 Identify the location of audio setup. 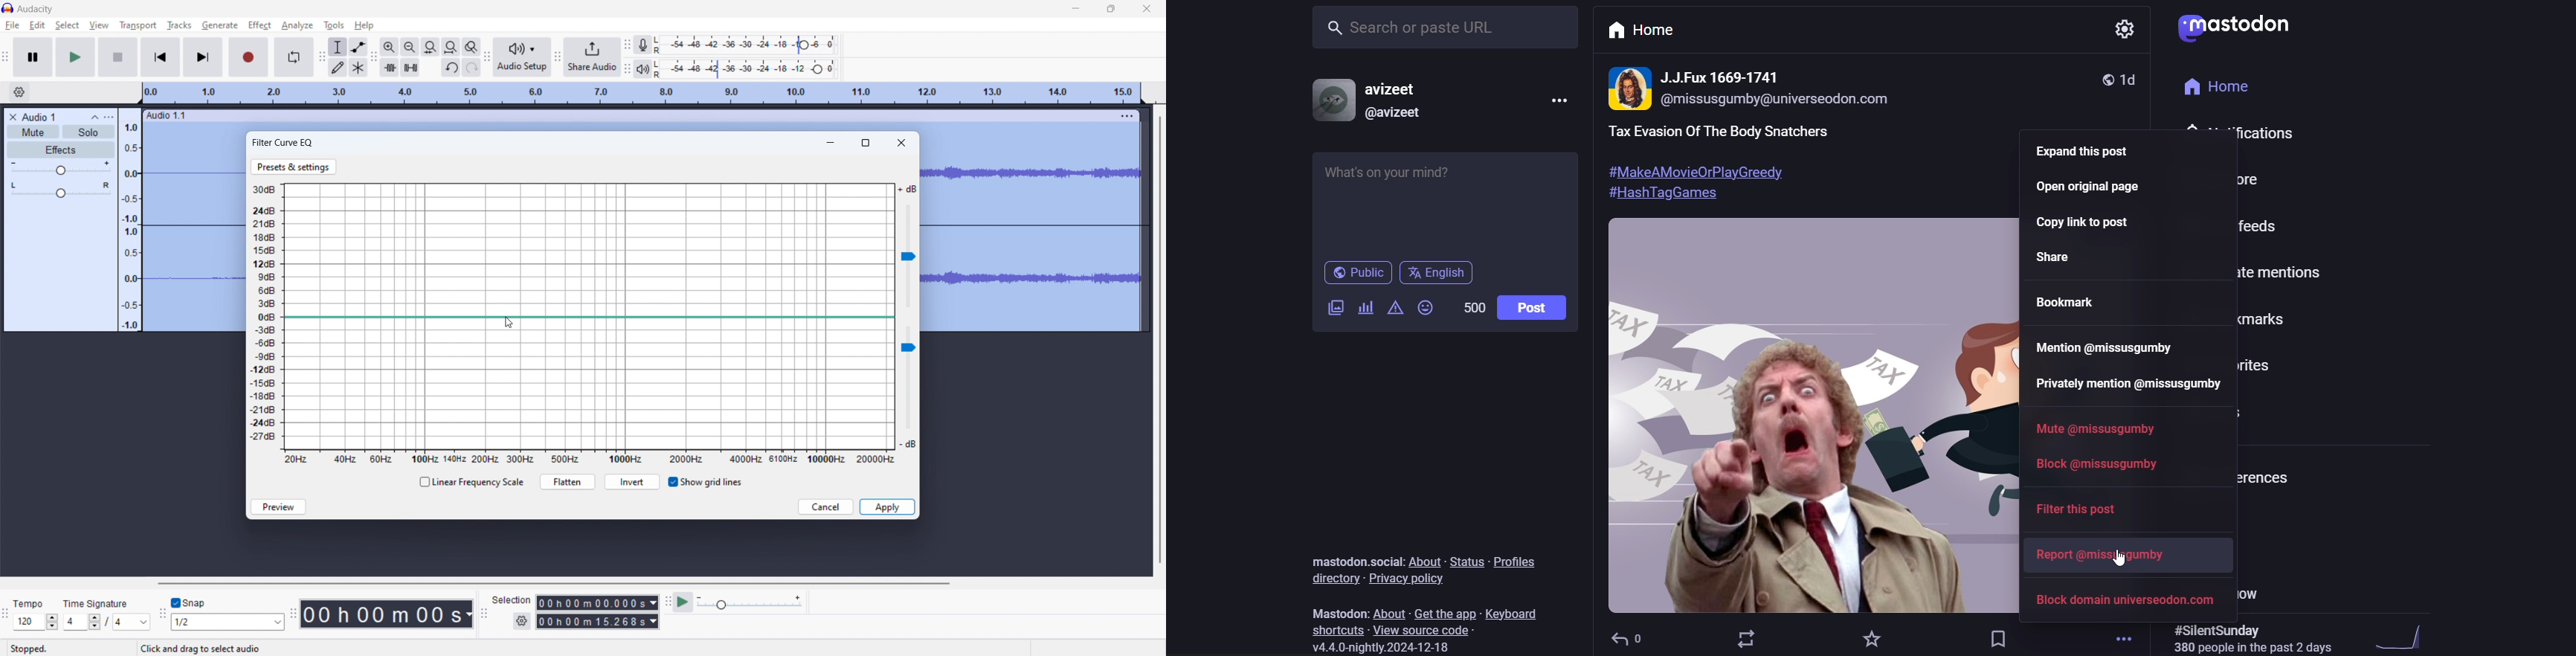
(523, 56).